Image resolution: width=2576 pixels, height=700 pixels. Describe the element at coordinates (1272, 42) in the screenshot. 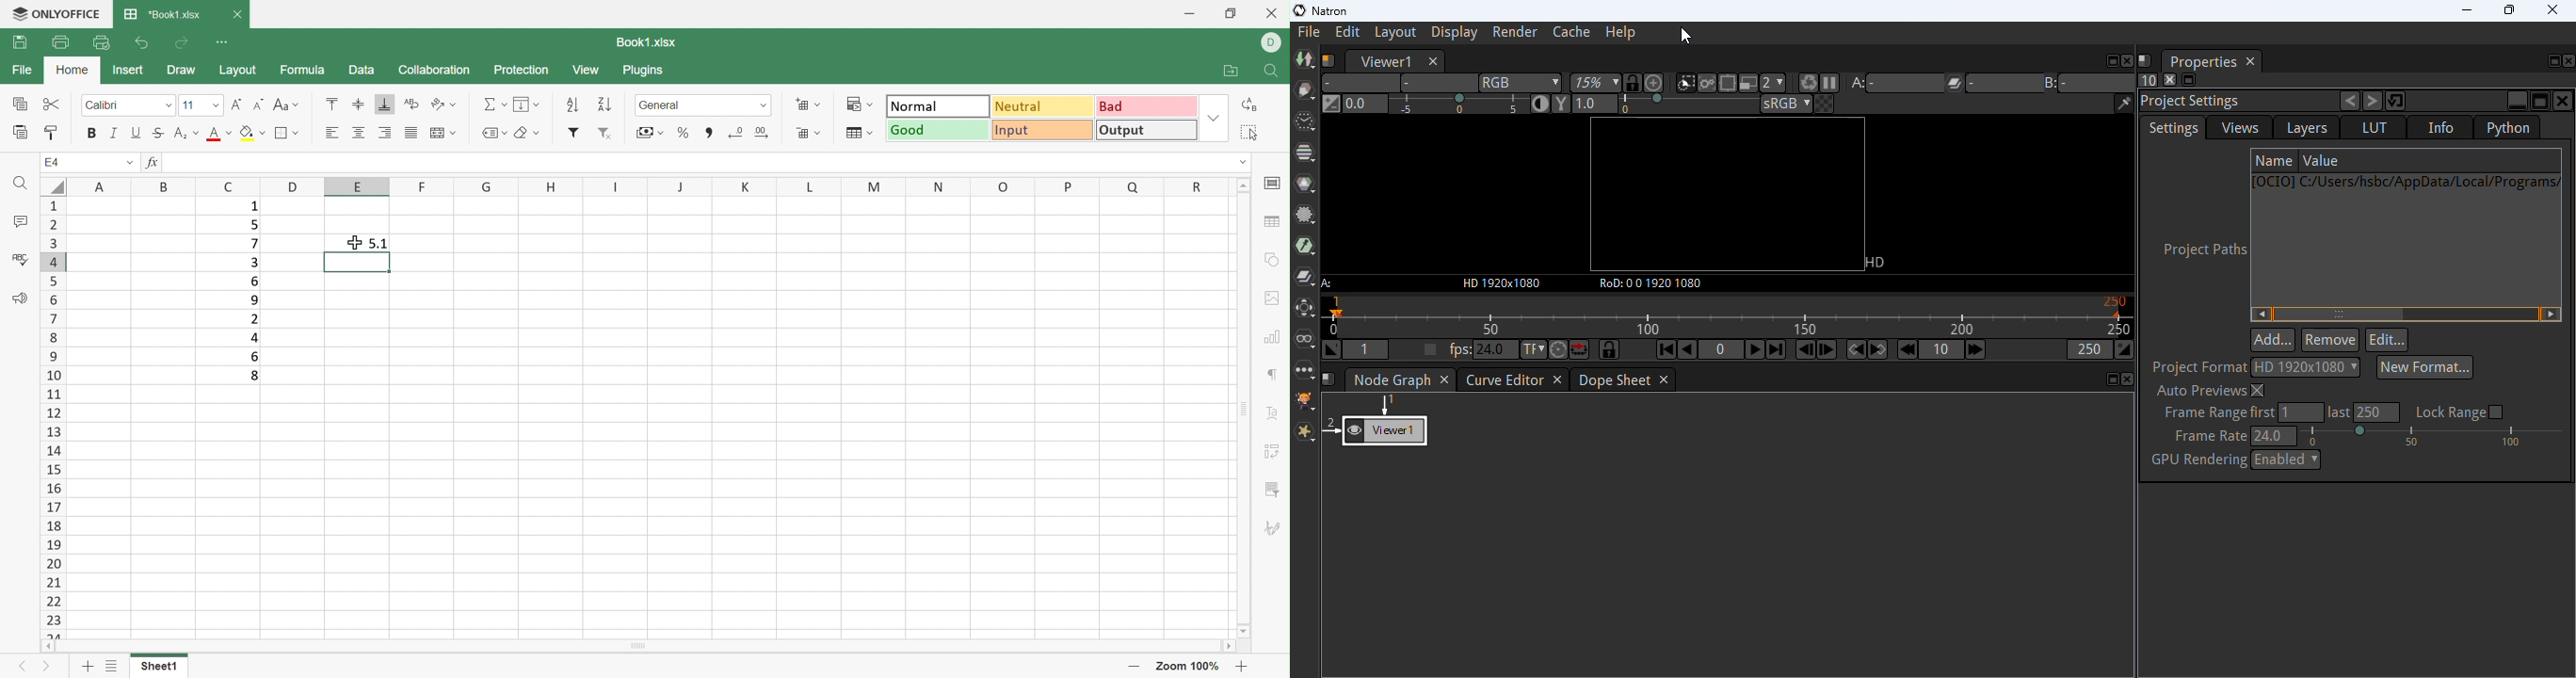

I see `DELL` at that location.